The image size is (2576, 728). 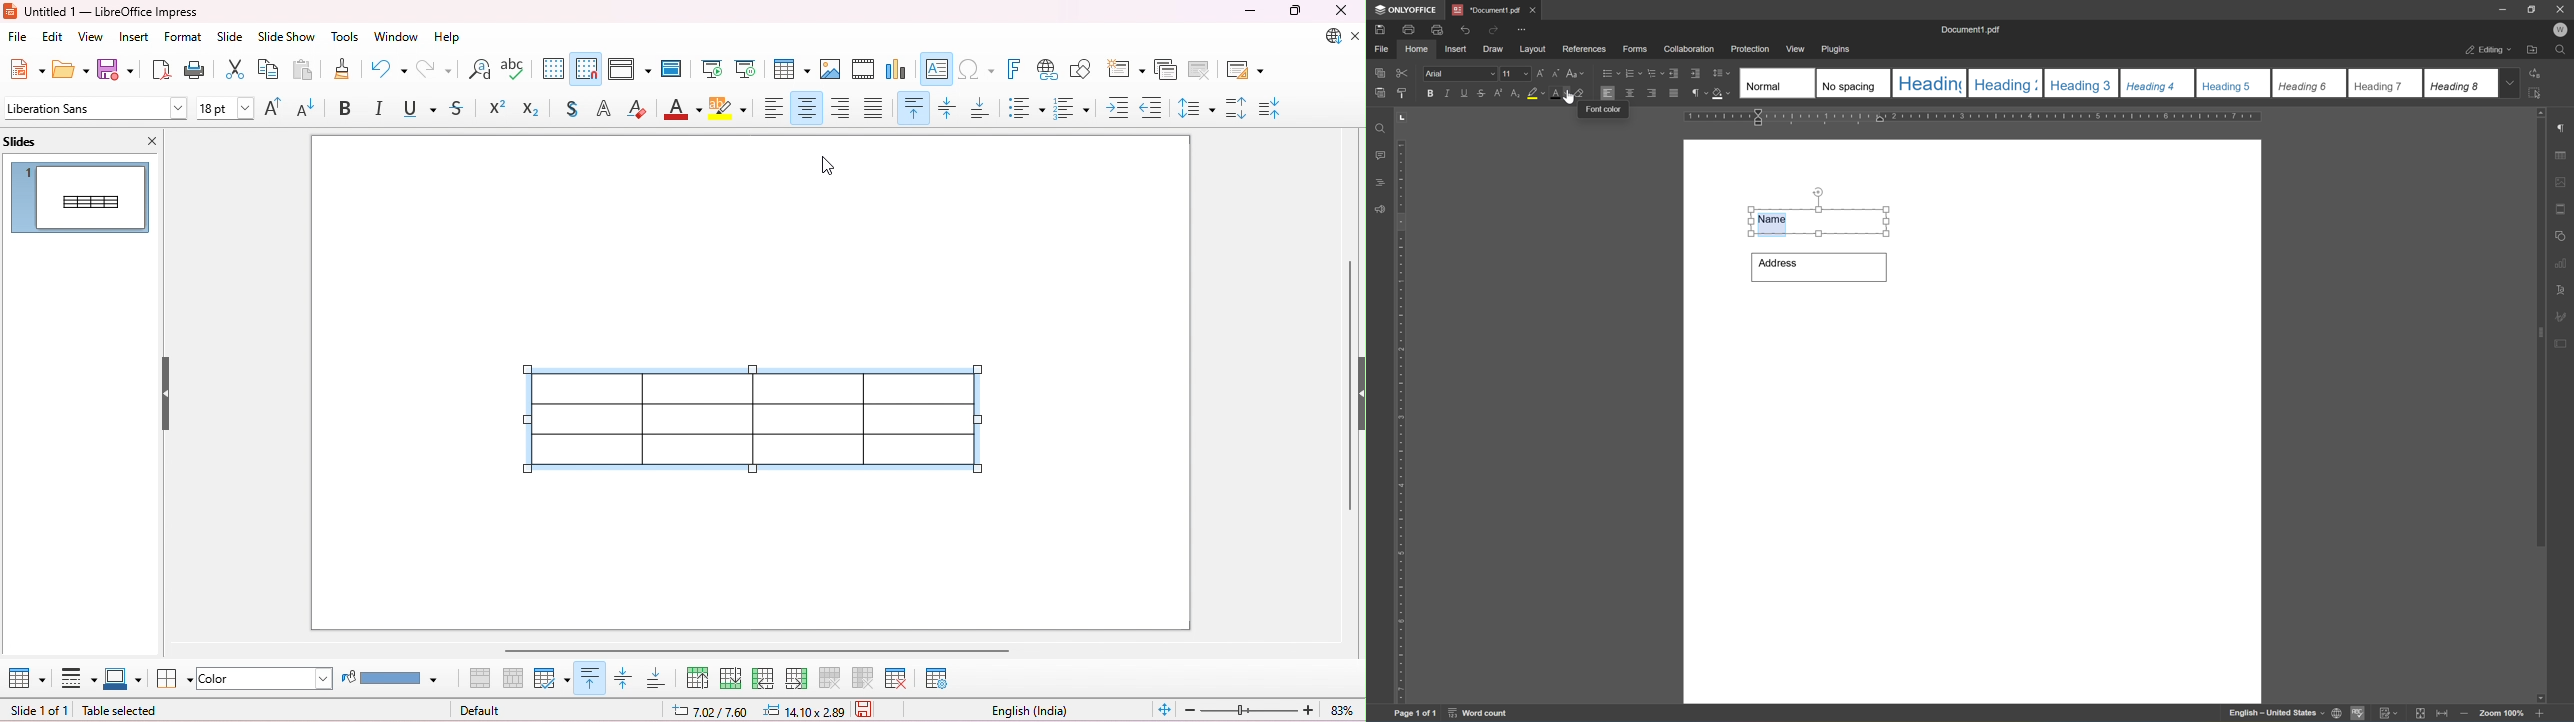 I want to click on insert above, so click(x=699, y=675).